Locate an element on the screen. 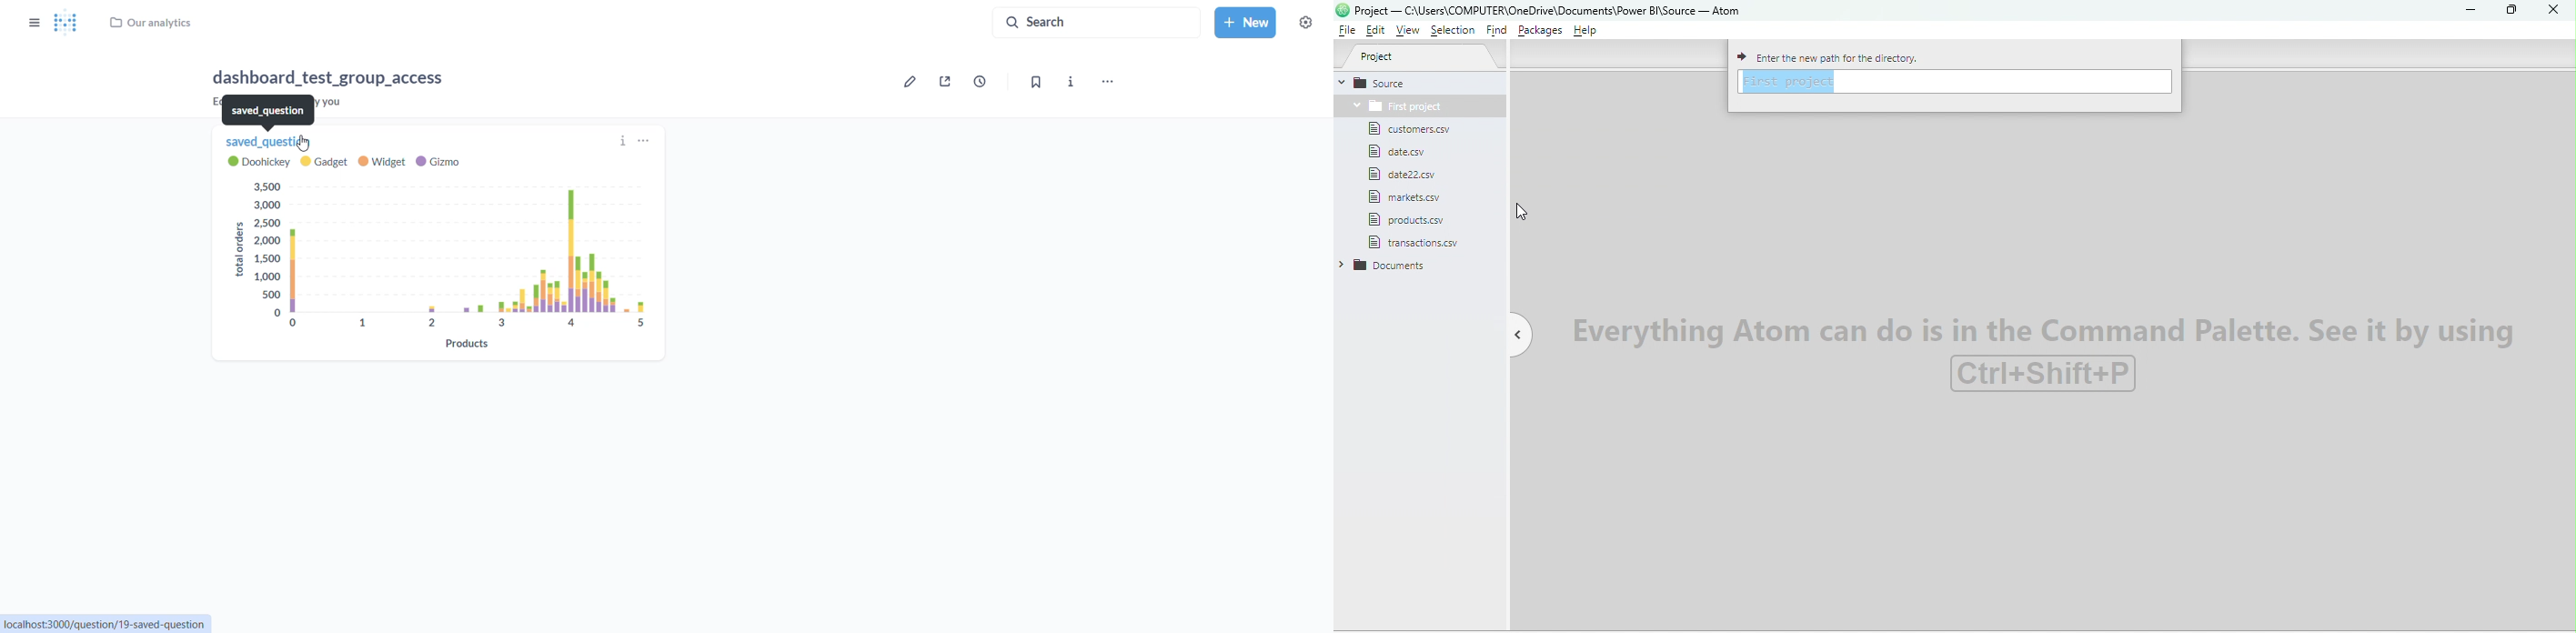 The width and height of the screenshot is (2576, 644). saved_question is located at coordinates (269, 111).